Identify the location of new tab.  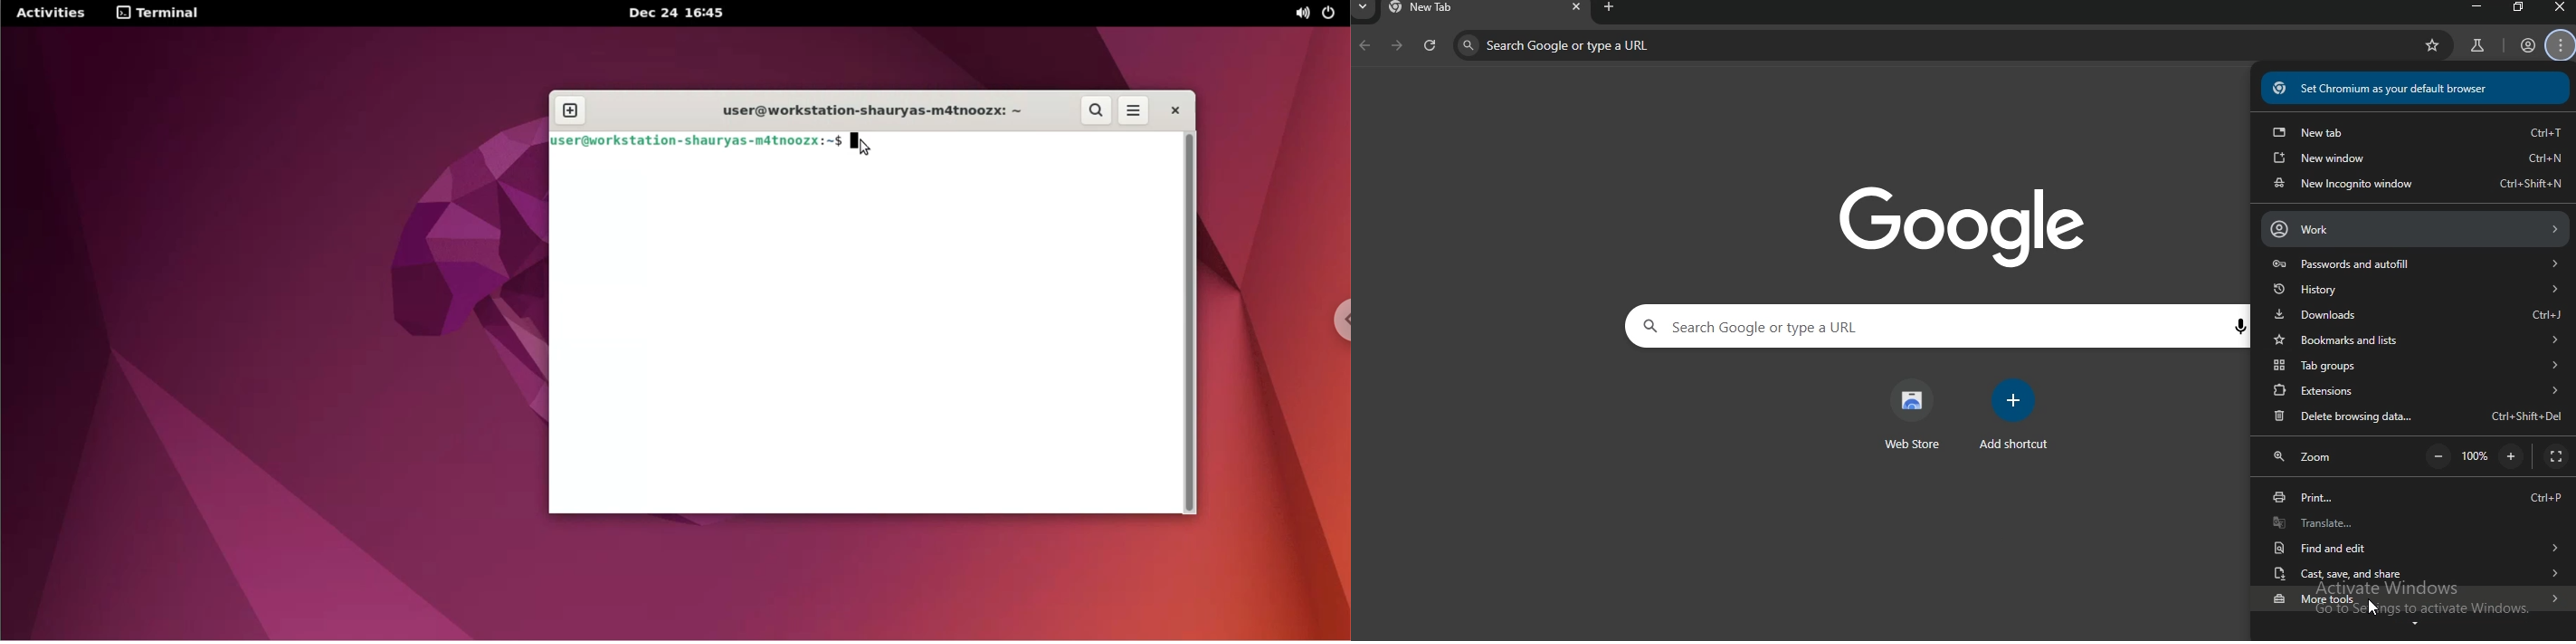
(1610, 8).